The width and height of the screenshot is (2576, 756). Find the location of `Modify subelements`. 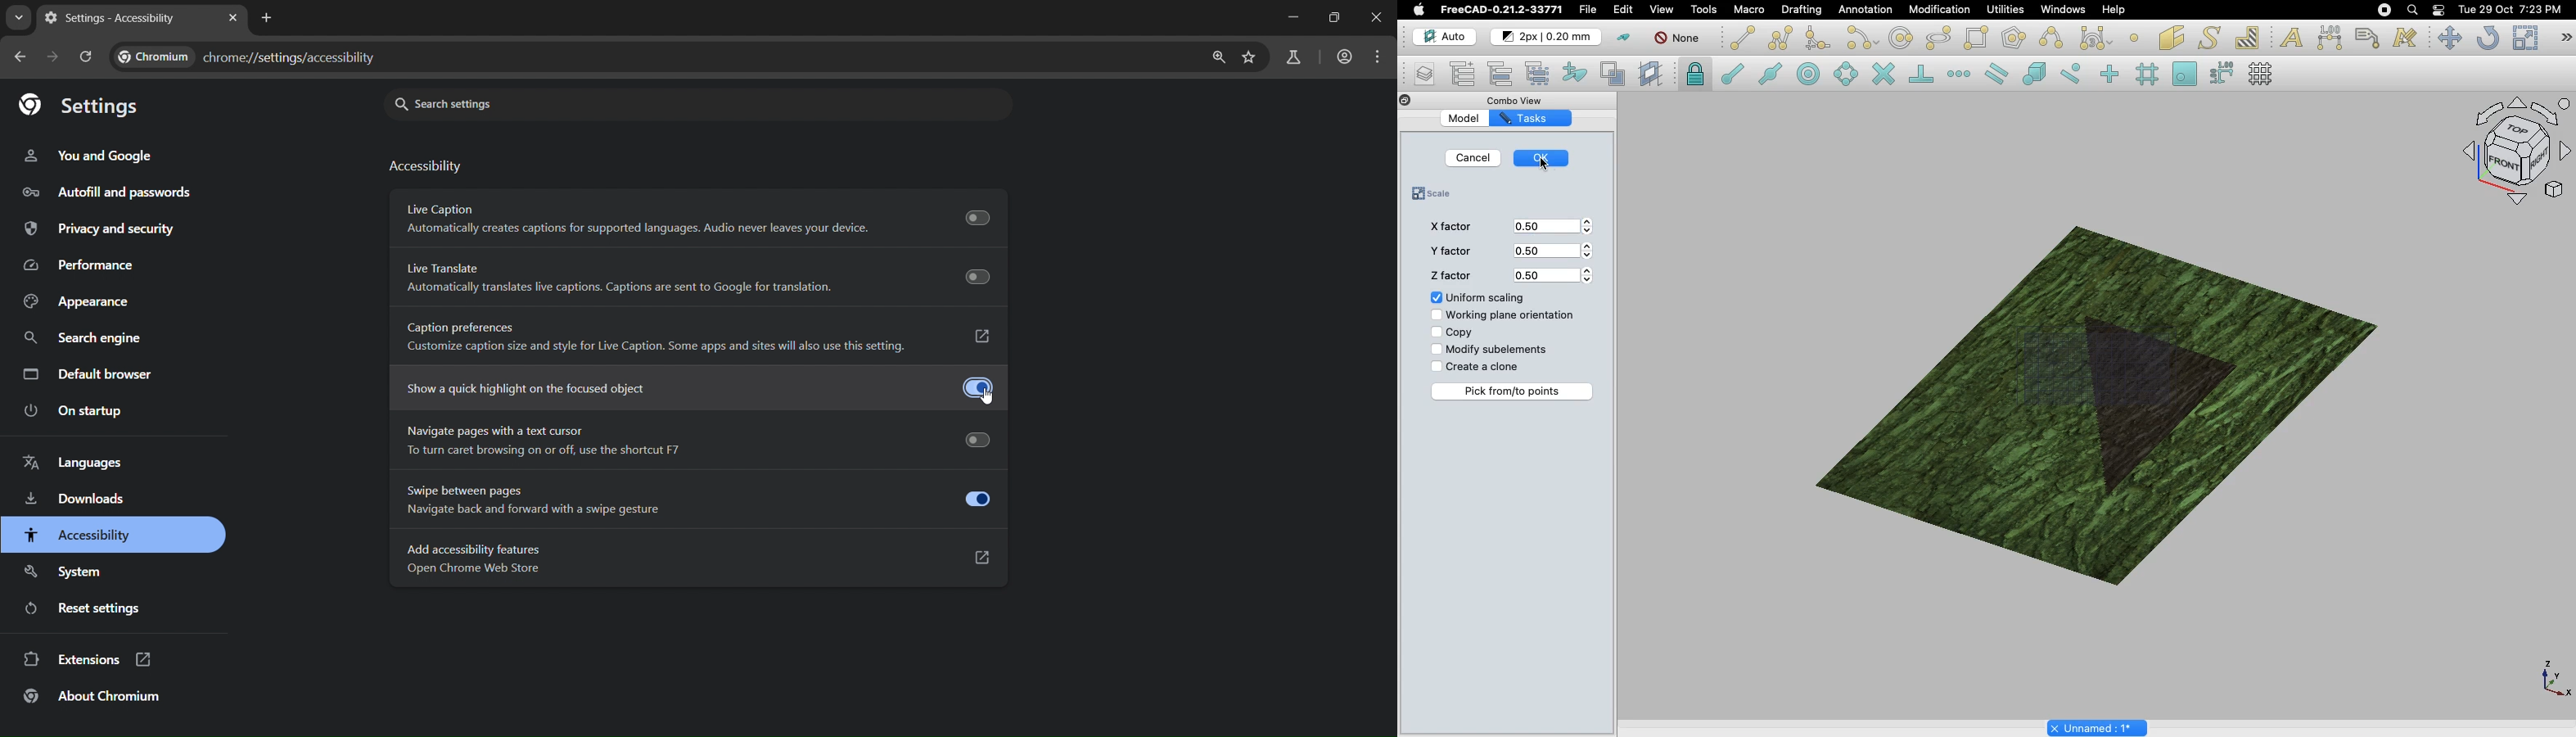

Modify subelements is located at coordinates (1492, 350).